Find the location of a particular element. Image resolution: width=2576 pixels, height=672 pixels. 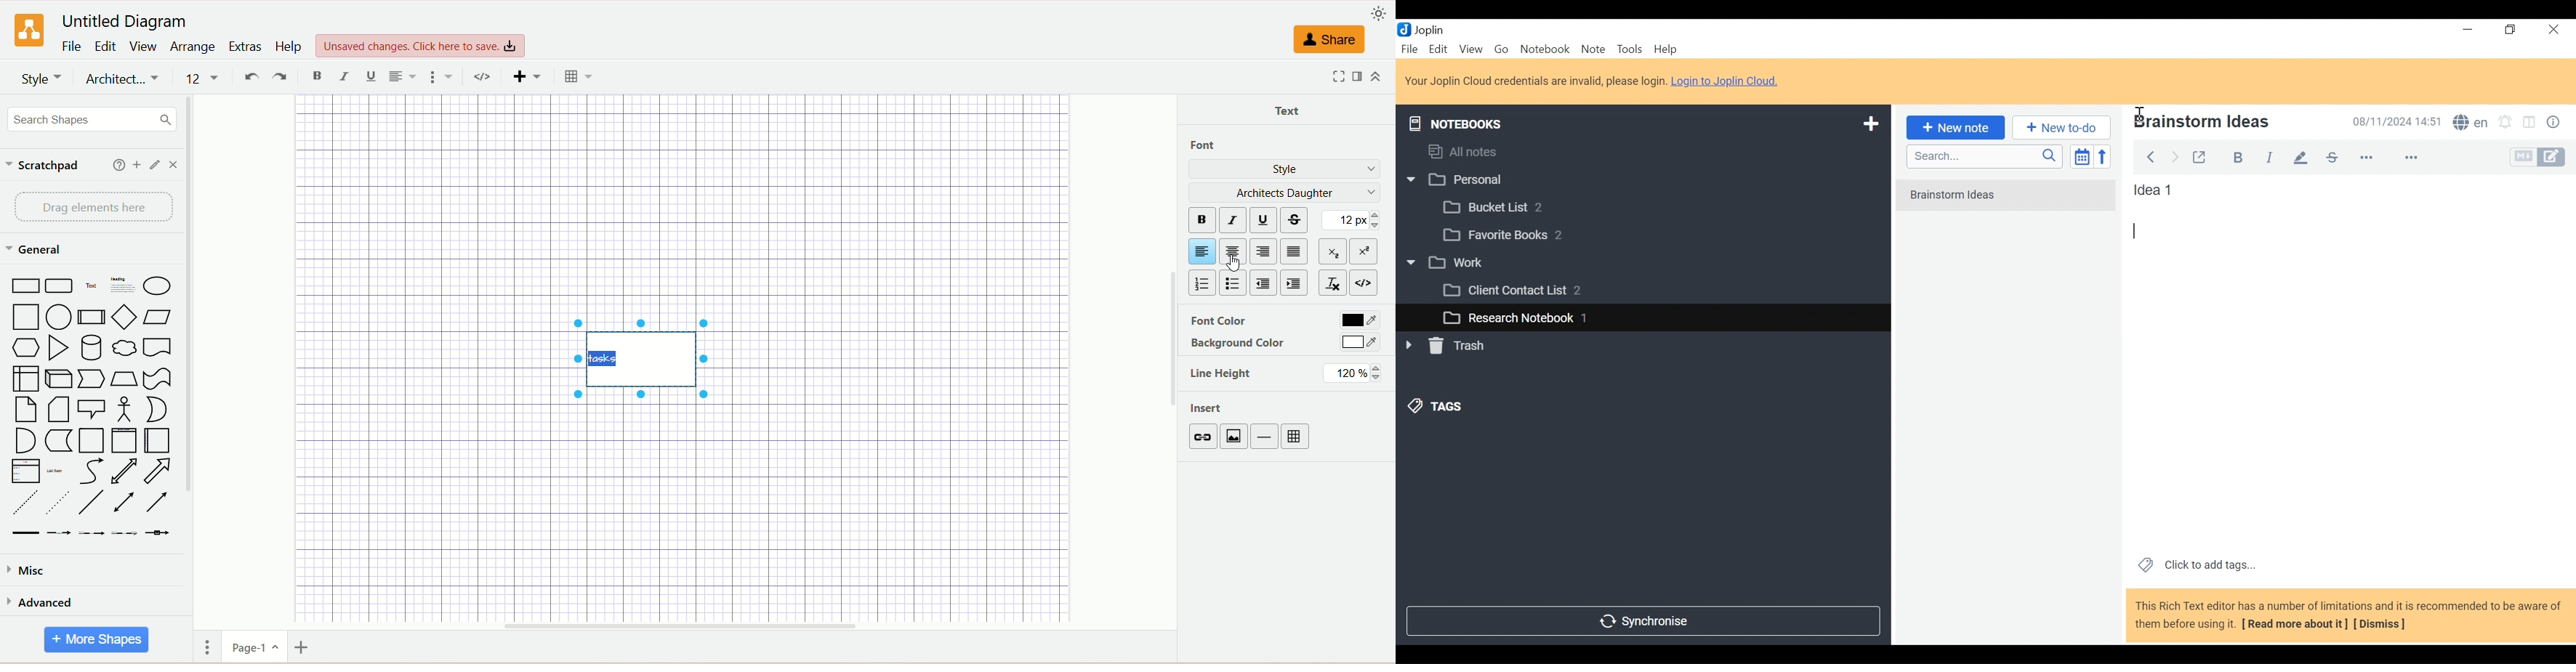

Architect is located at coordinates (123, 80).